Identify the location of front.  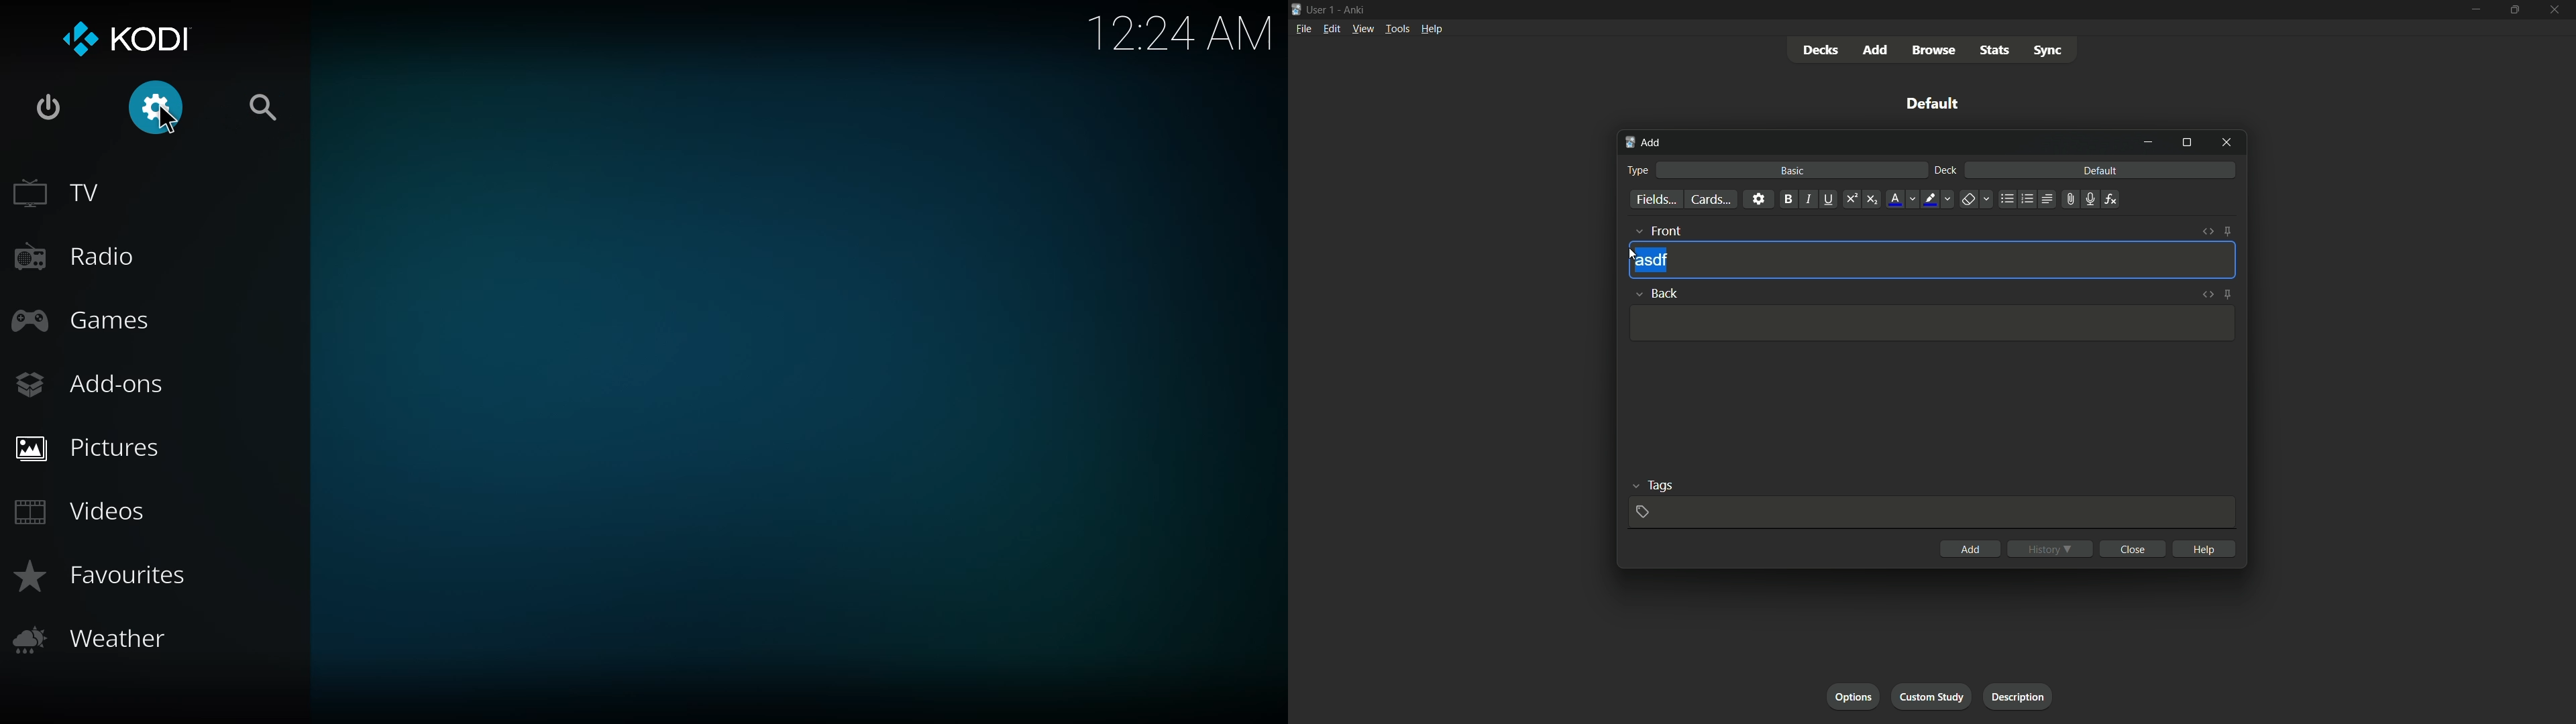
(1657, 230).